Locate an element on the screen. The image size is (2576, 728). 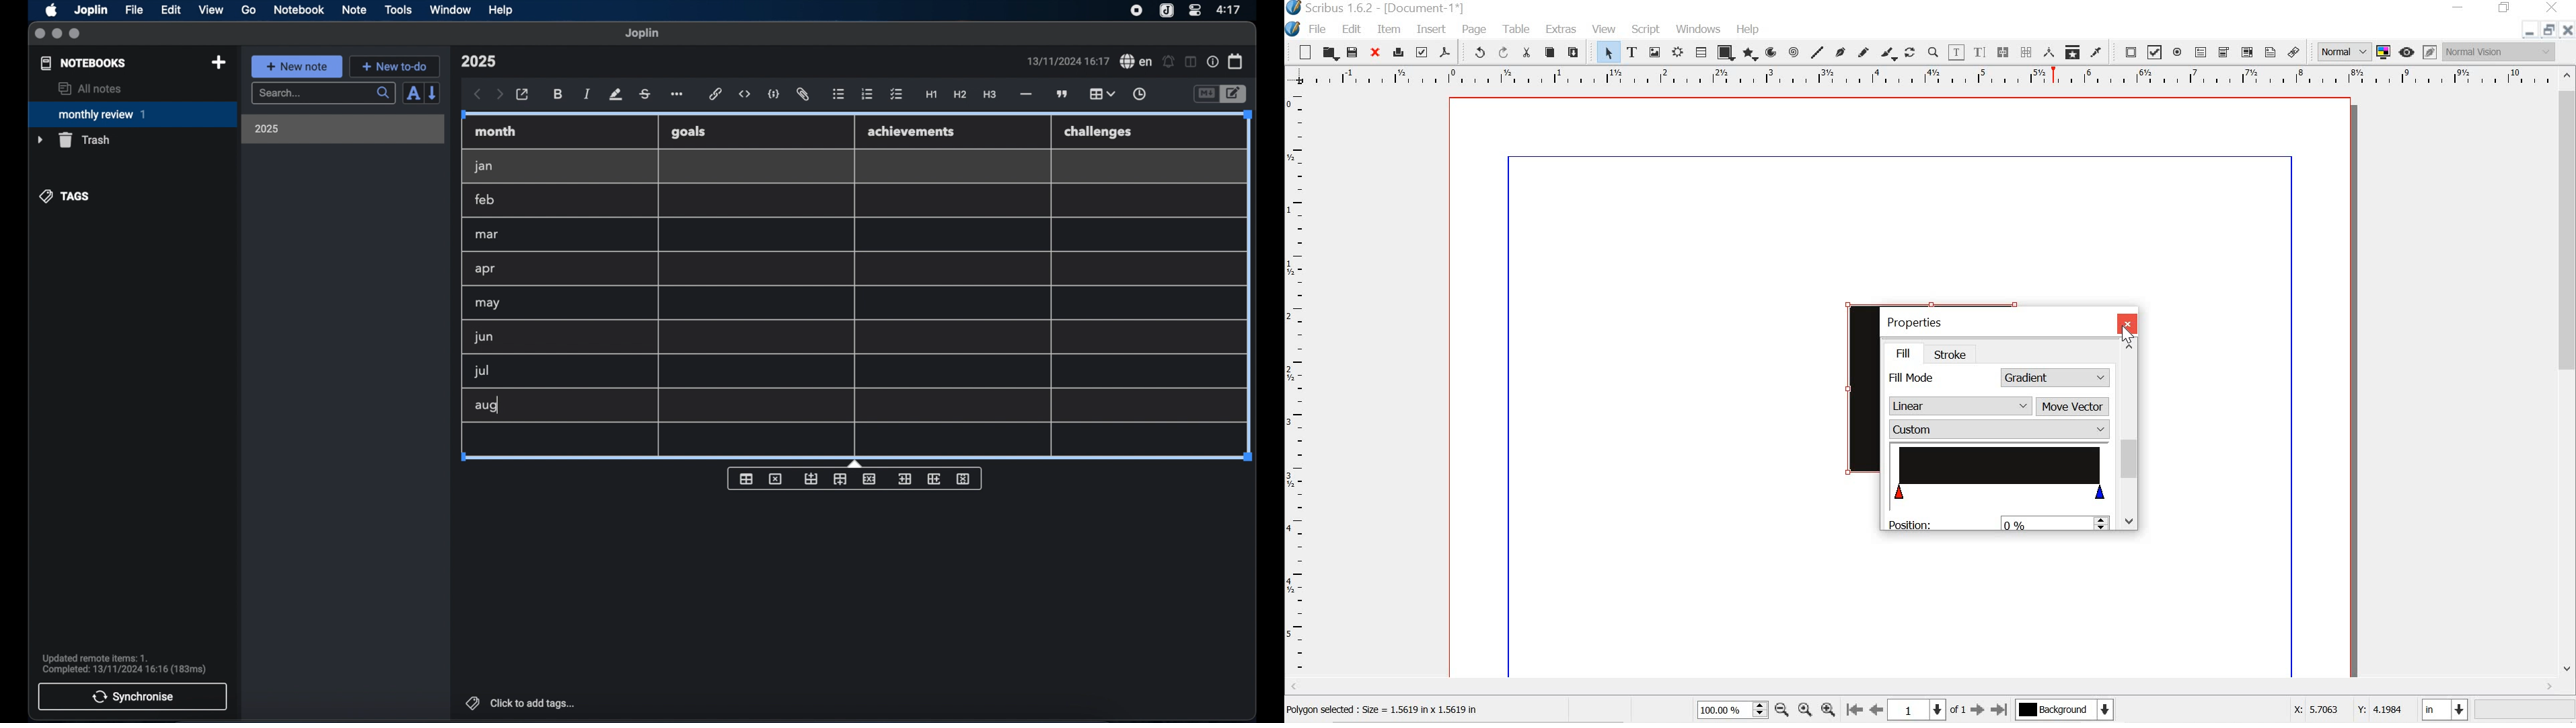
set alarm is located at coordinates (1169, 62).